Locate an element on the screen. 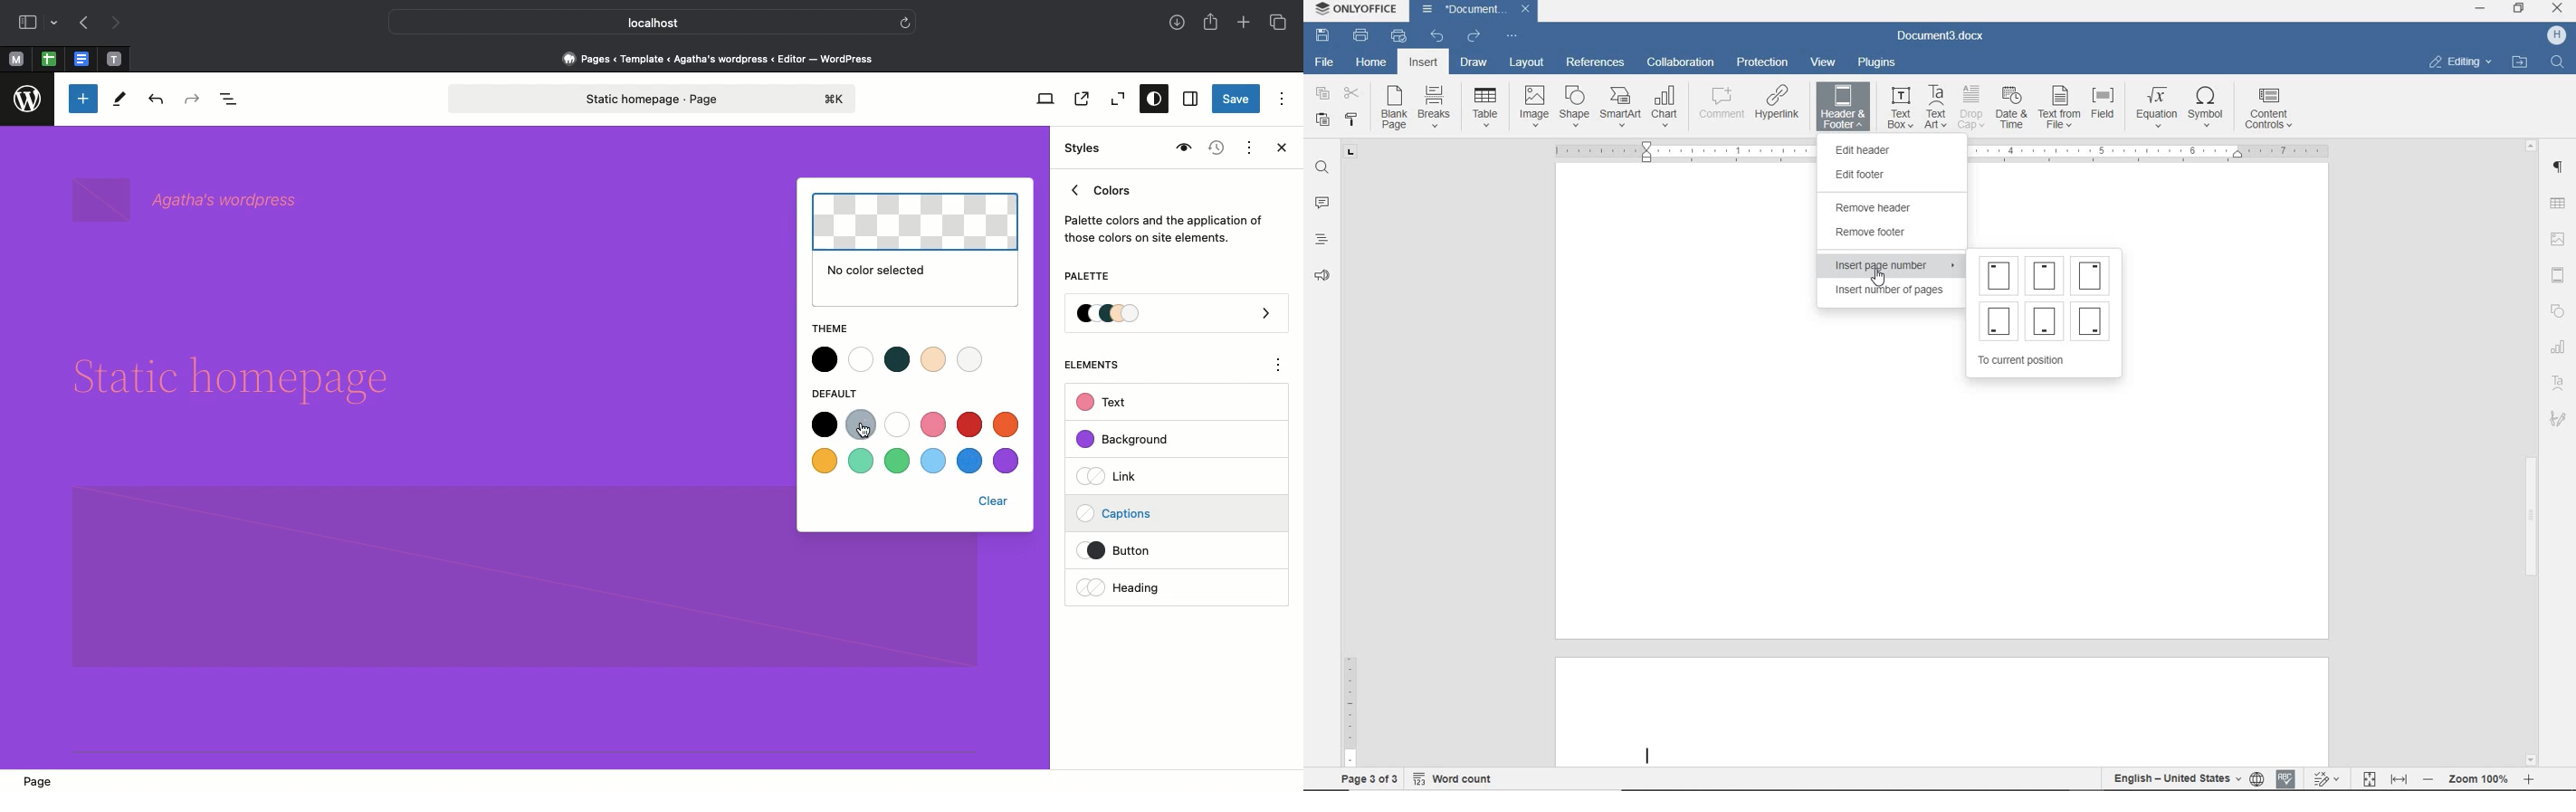 This screenshot has height=812, width=2576. Downloads is located at coordinates (1178, 24).